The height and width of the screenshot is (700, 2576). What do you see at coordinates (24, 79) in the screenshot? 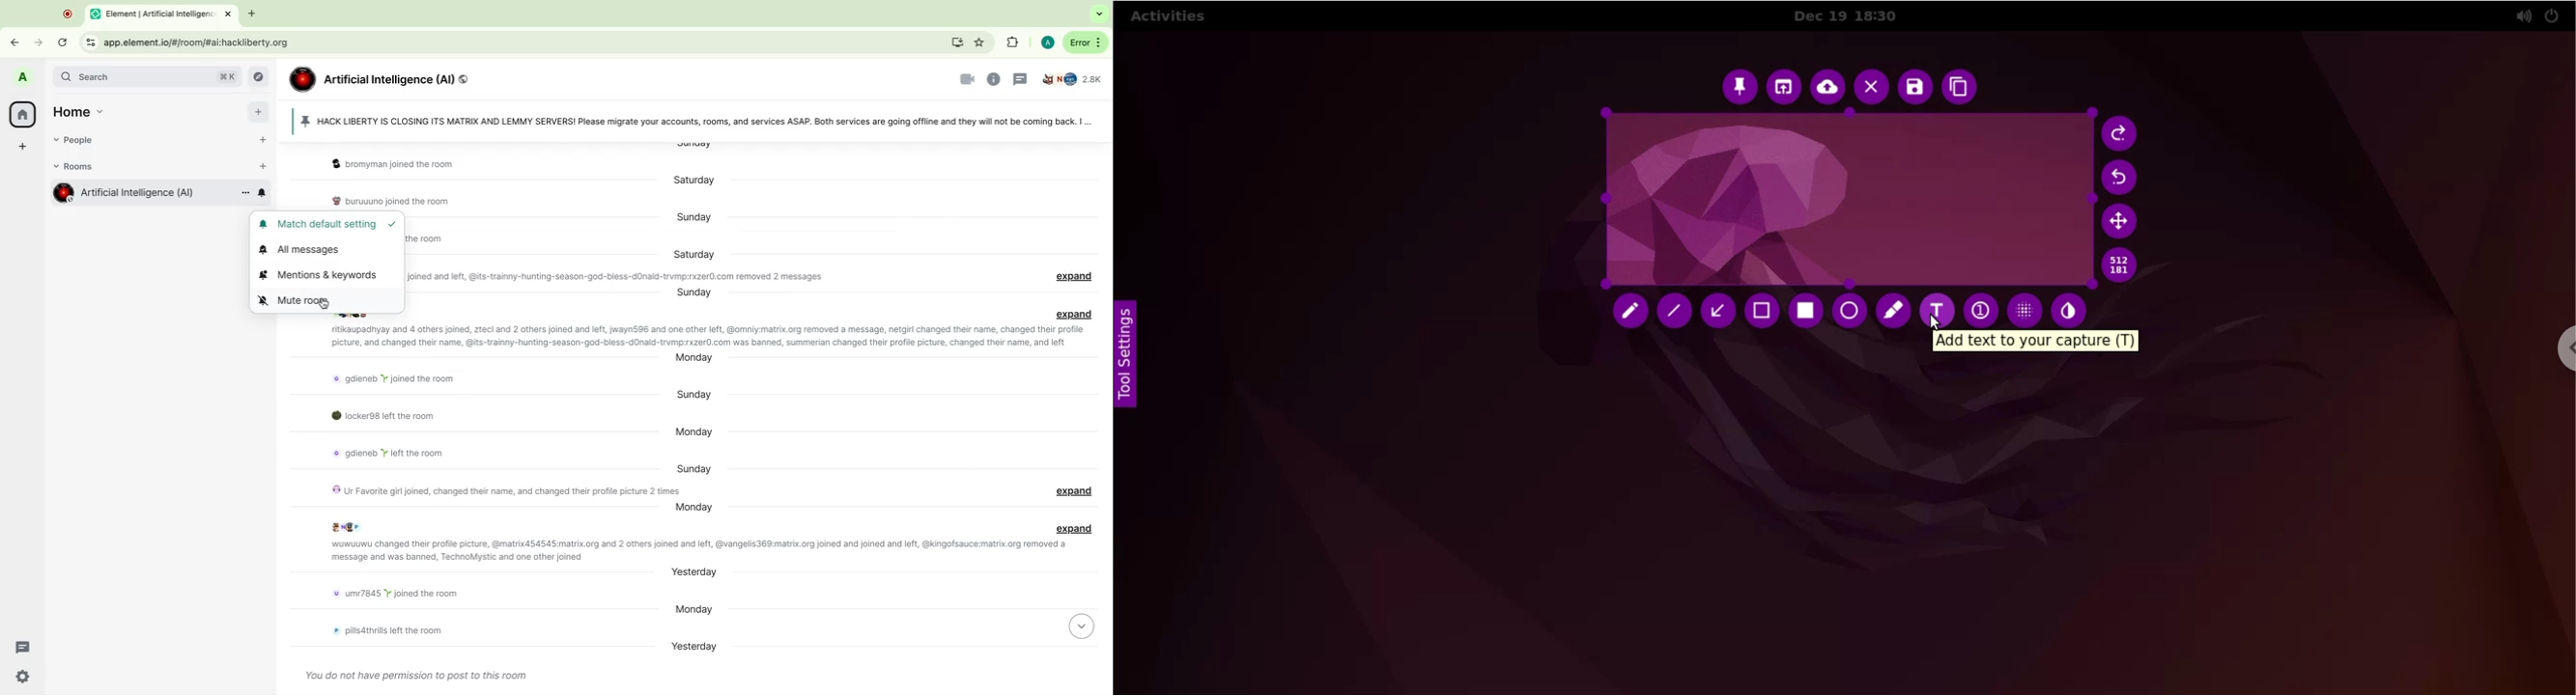
I see `Profile` at bounding box center [24, 79].